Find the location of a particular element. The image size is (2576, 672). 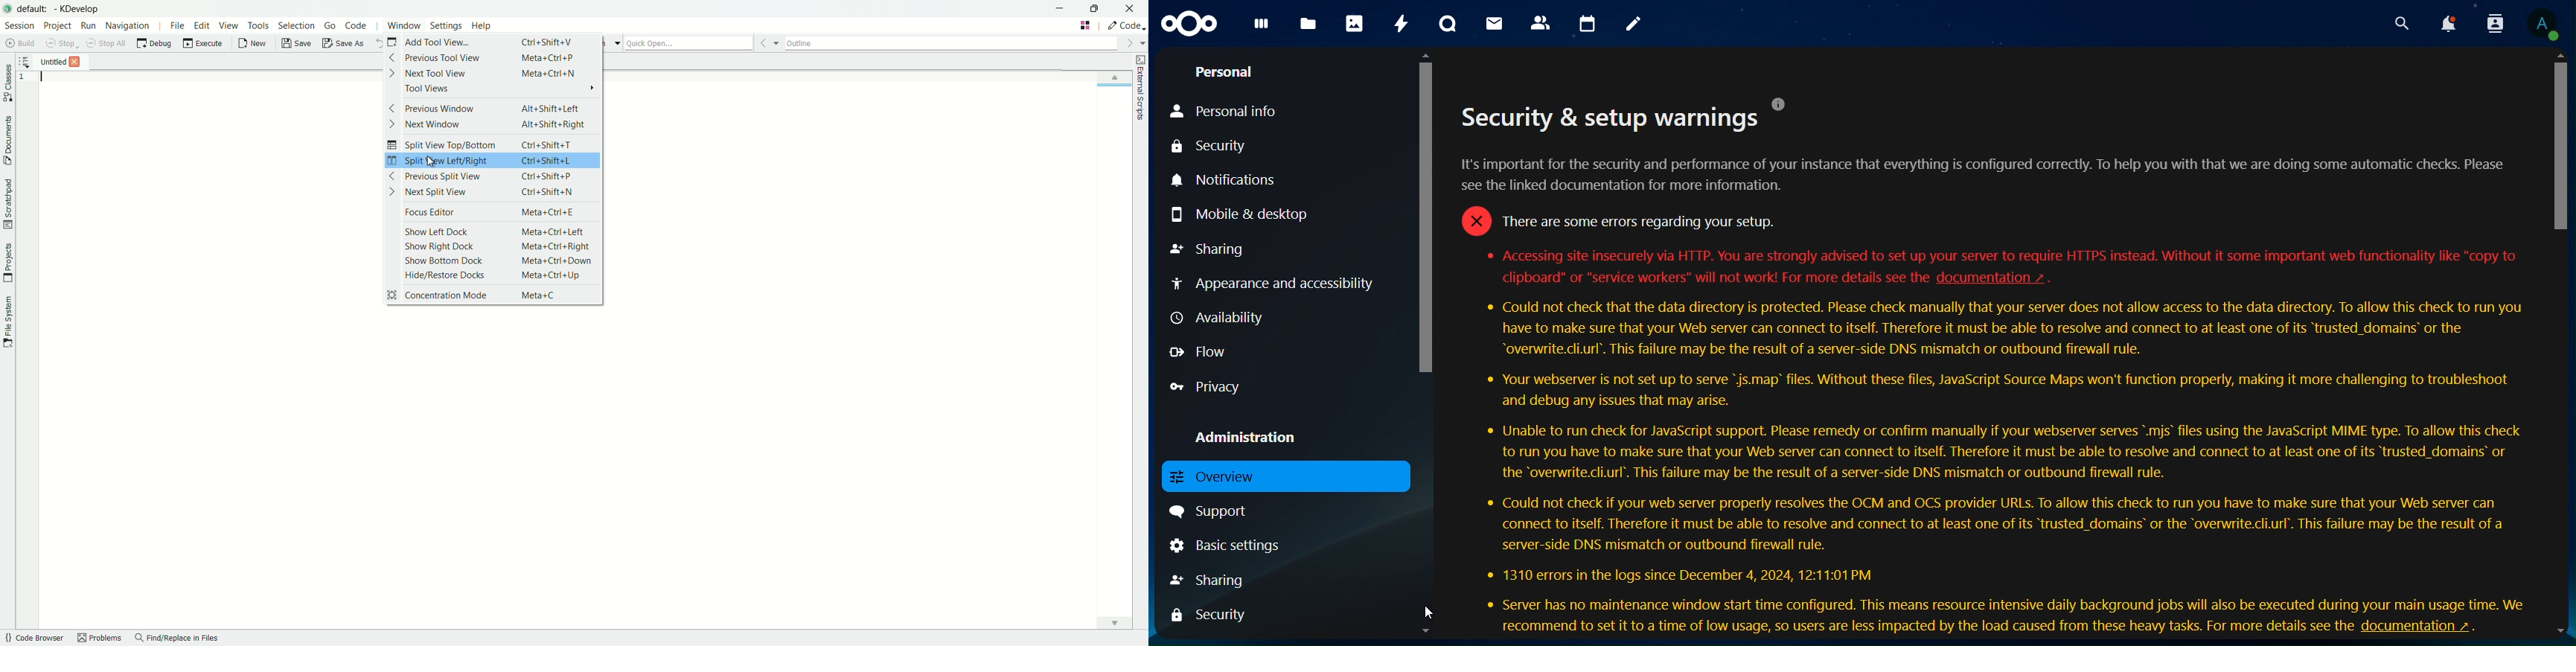

 is located at coordinates (77, 62).